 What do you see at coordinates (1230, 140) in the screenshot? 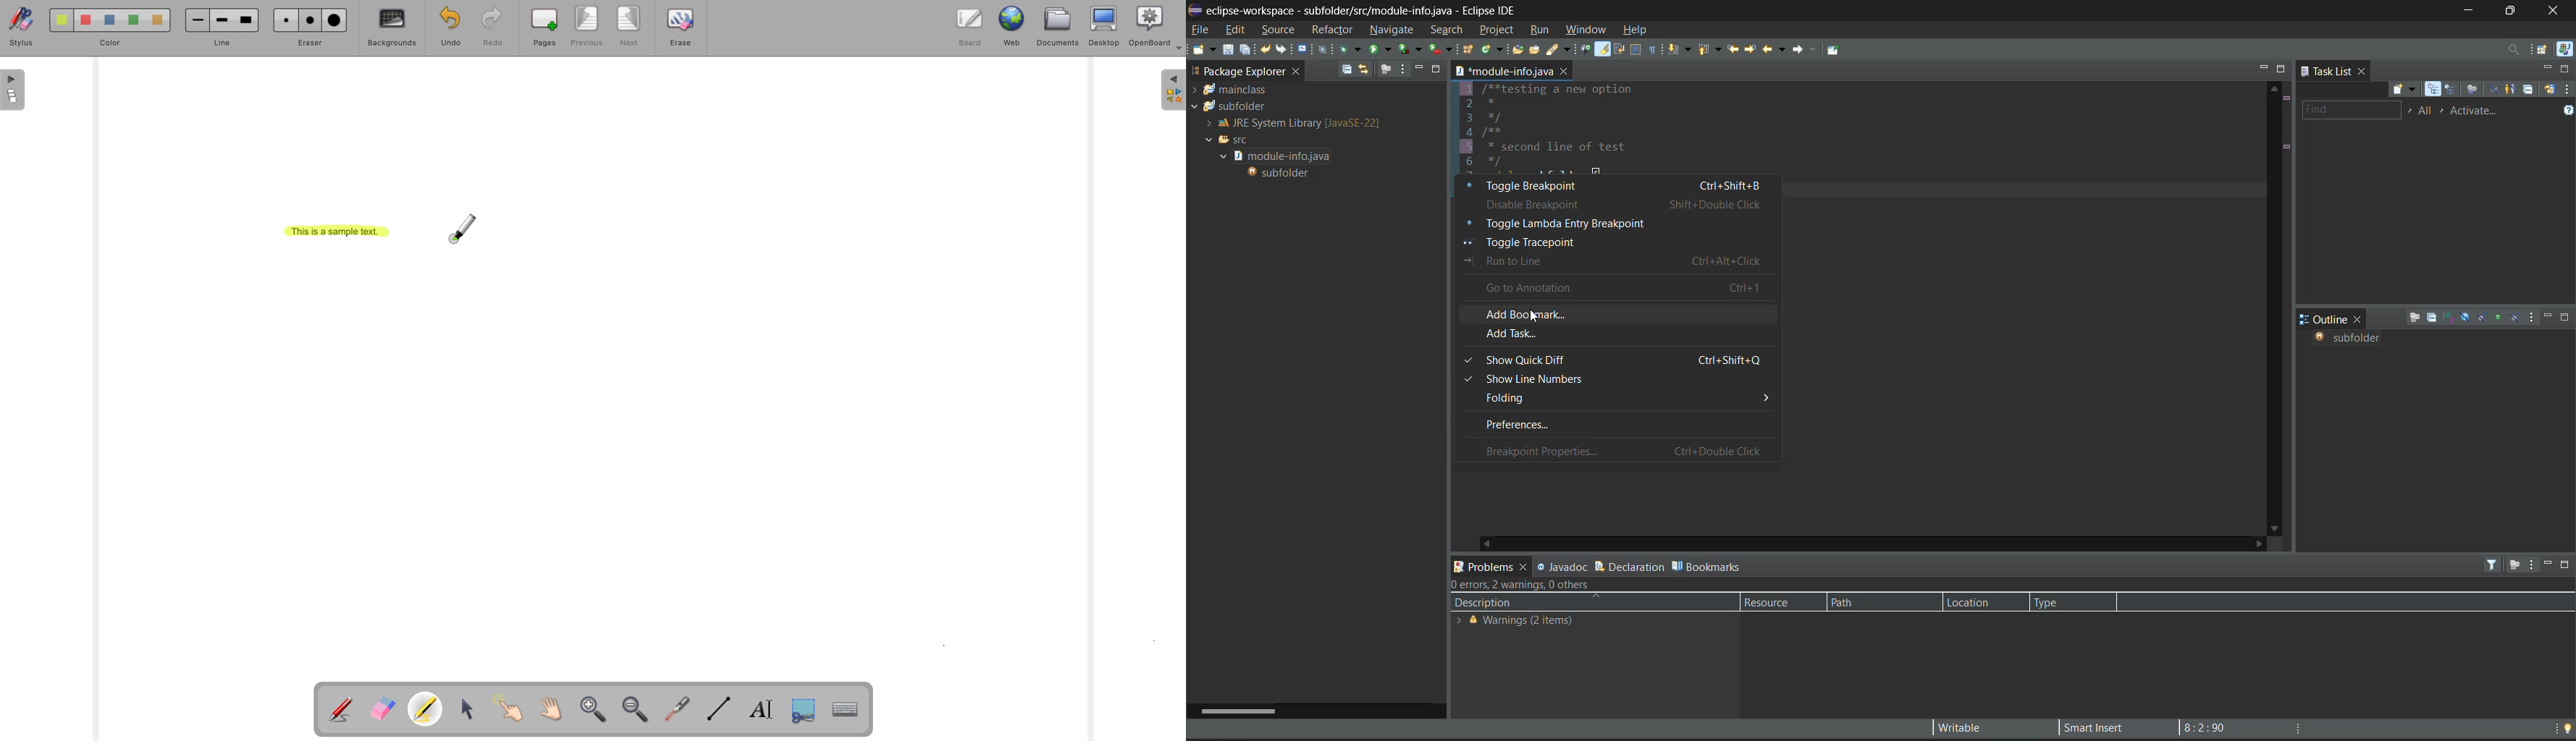
I see `src` at bounding box center [1230, 140].